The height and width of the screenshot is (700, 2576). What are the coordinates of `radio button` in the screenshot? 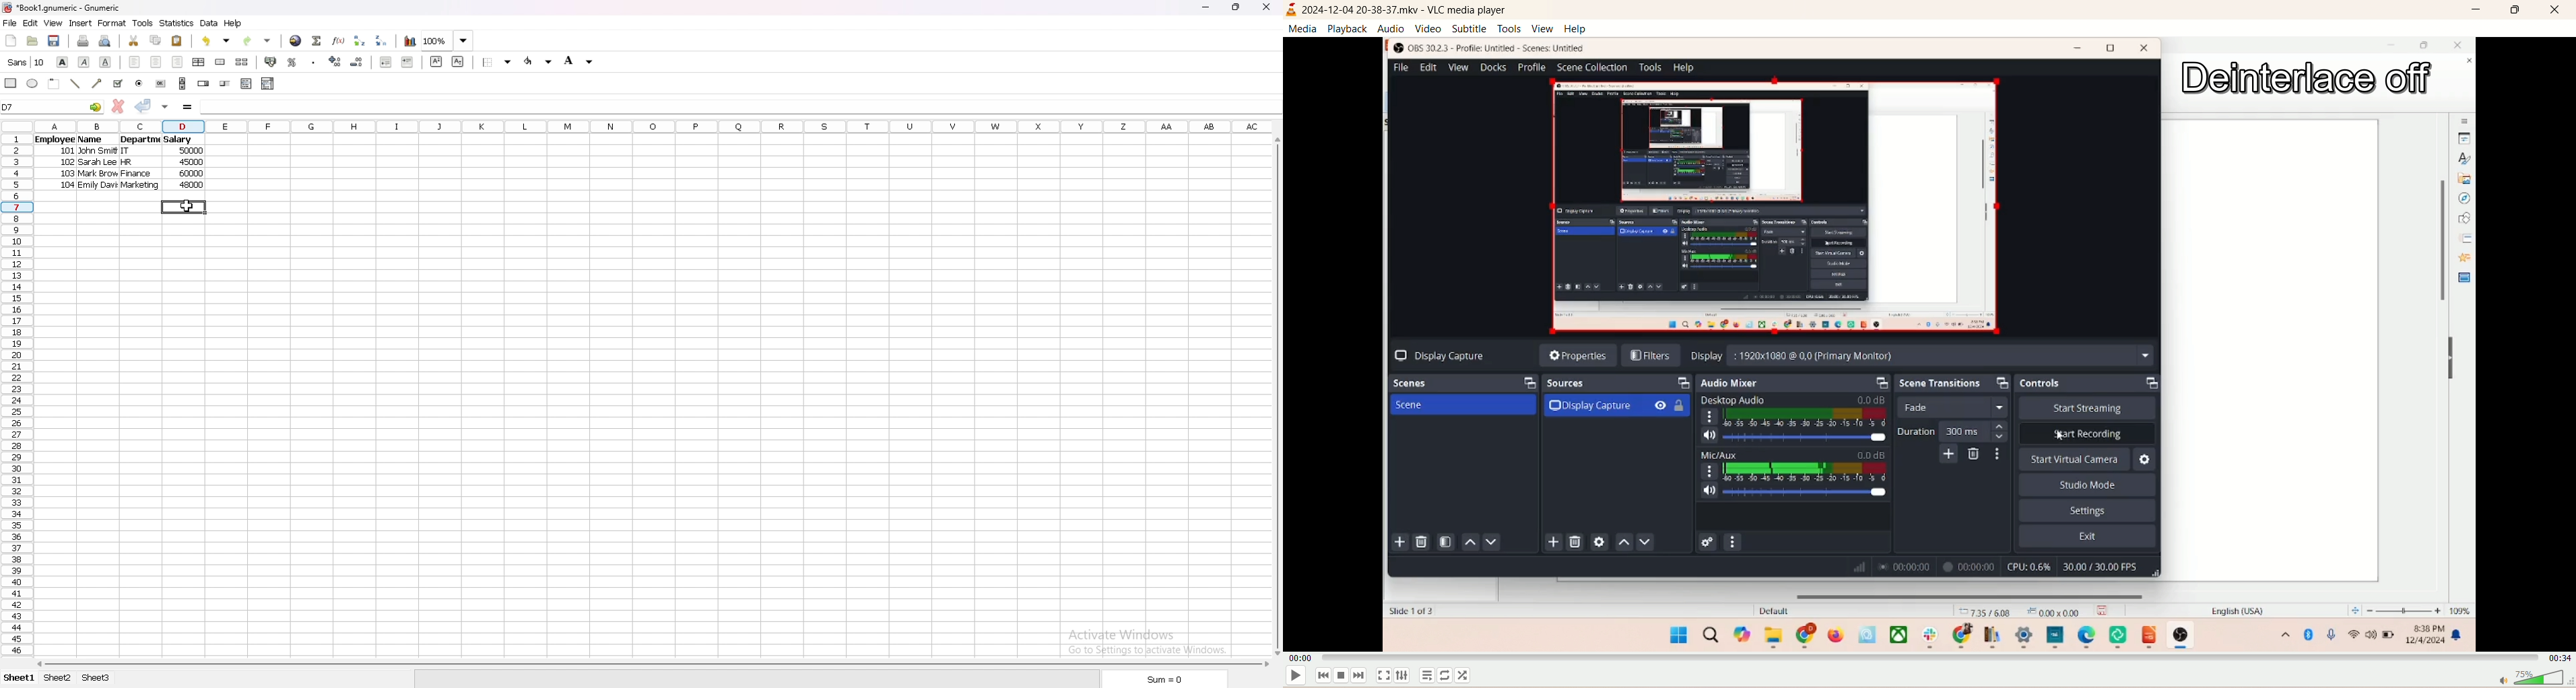 It's located at (139, 83).